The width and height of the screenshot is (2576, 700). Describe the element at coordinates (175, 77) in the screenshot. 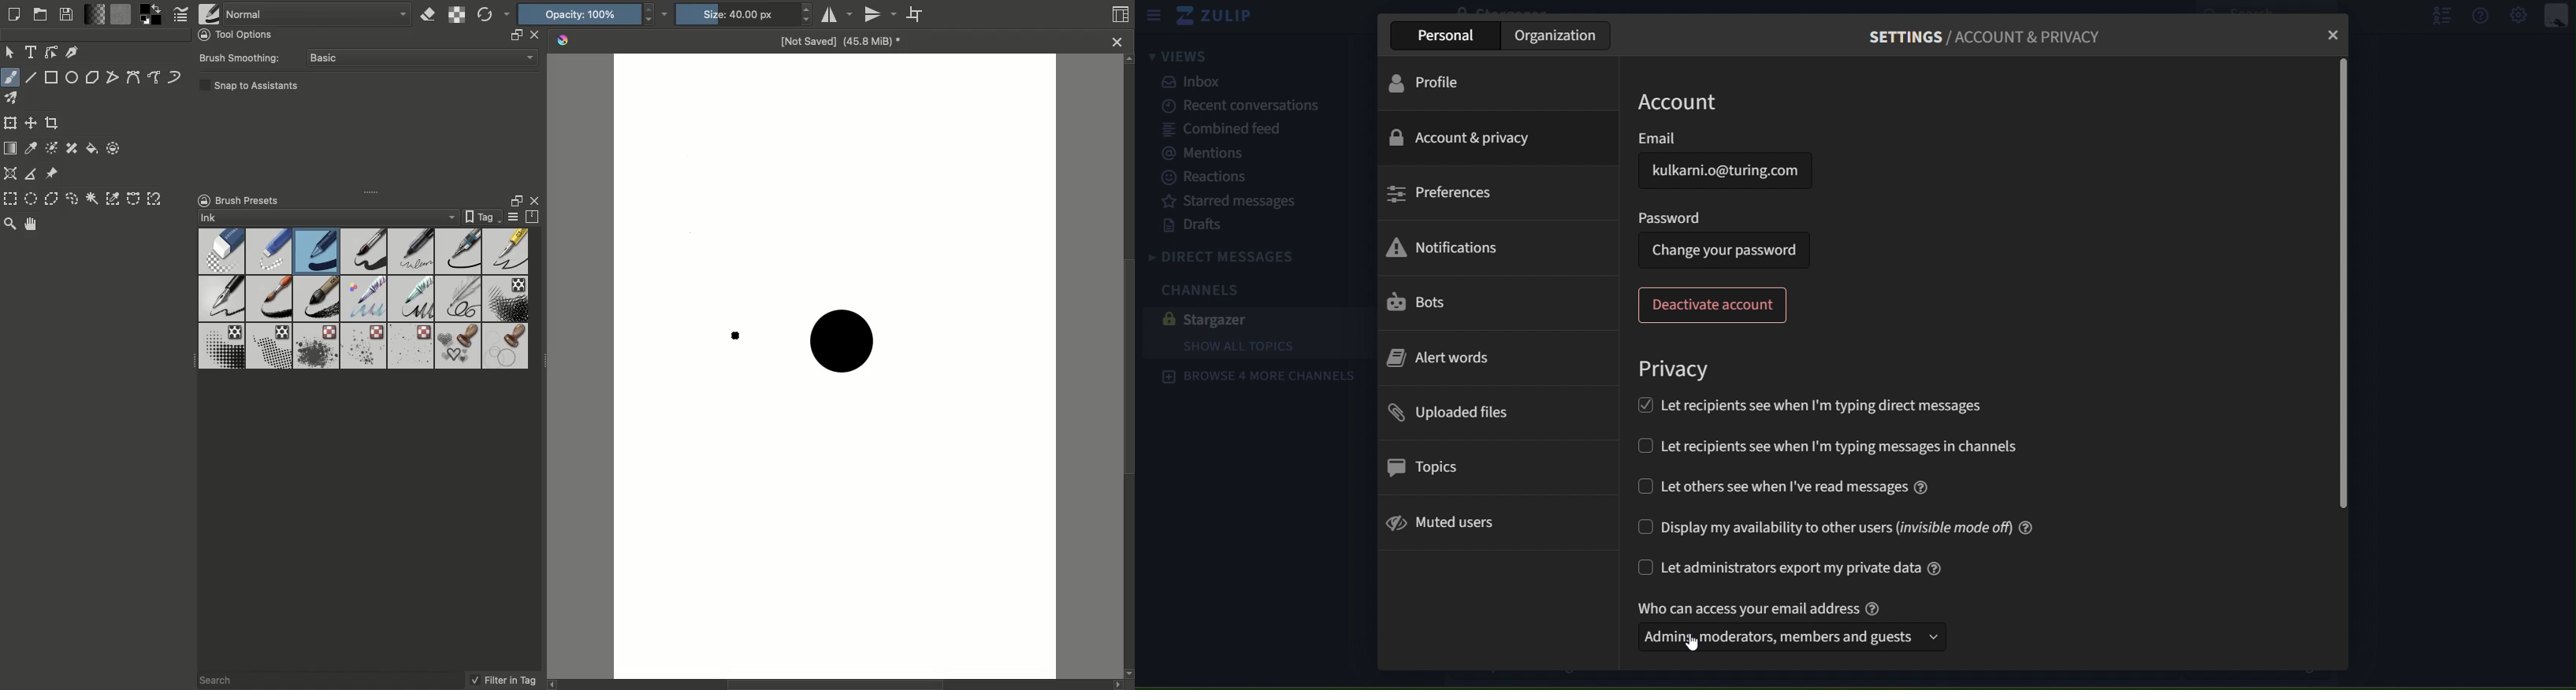

I see `Dynamic brush tool` at that location.